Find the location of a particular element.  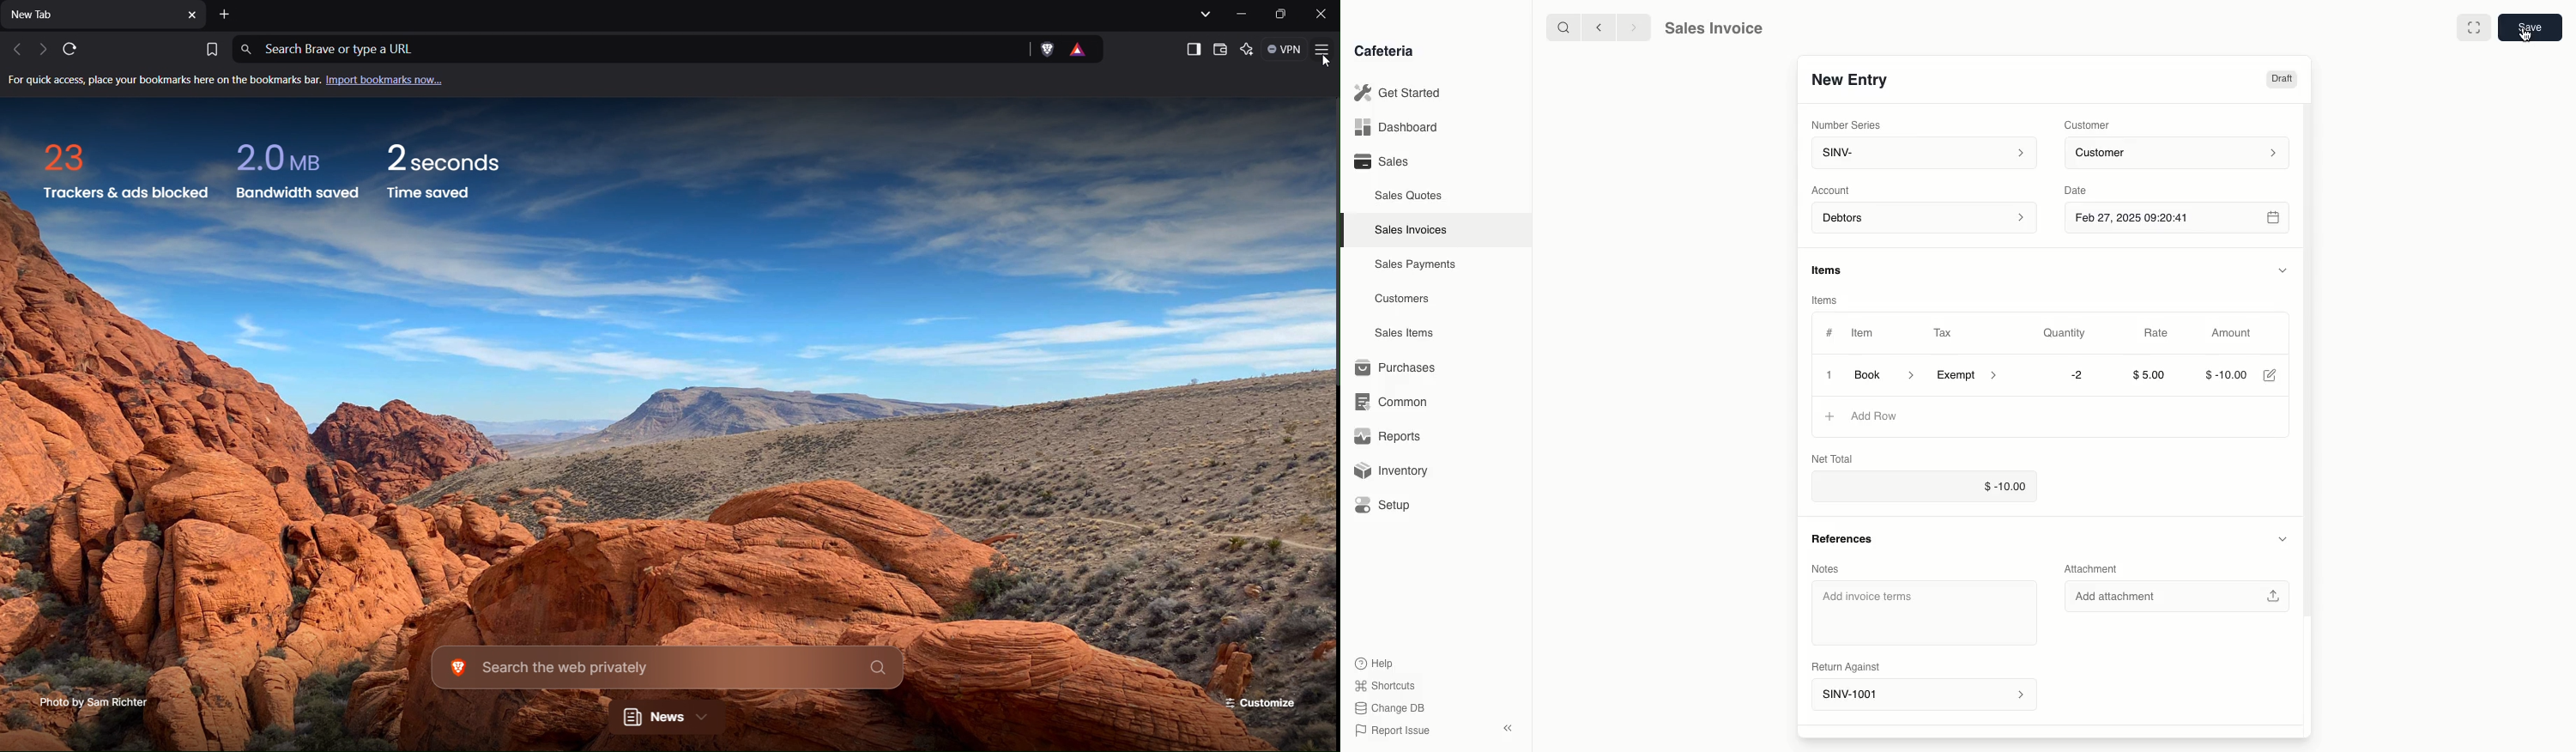

Time saved is located at coordinates (454, 171).